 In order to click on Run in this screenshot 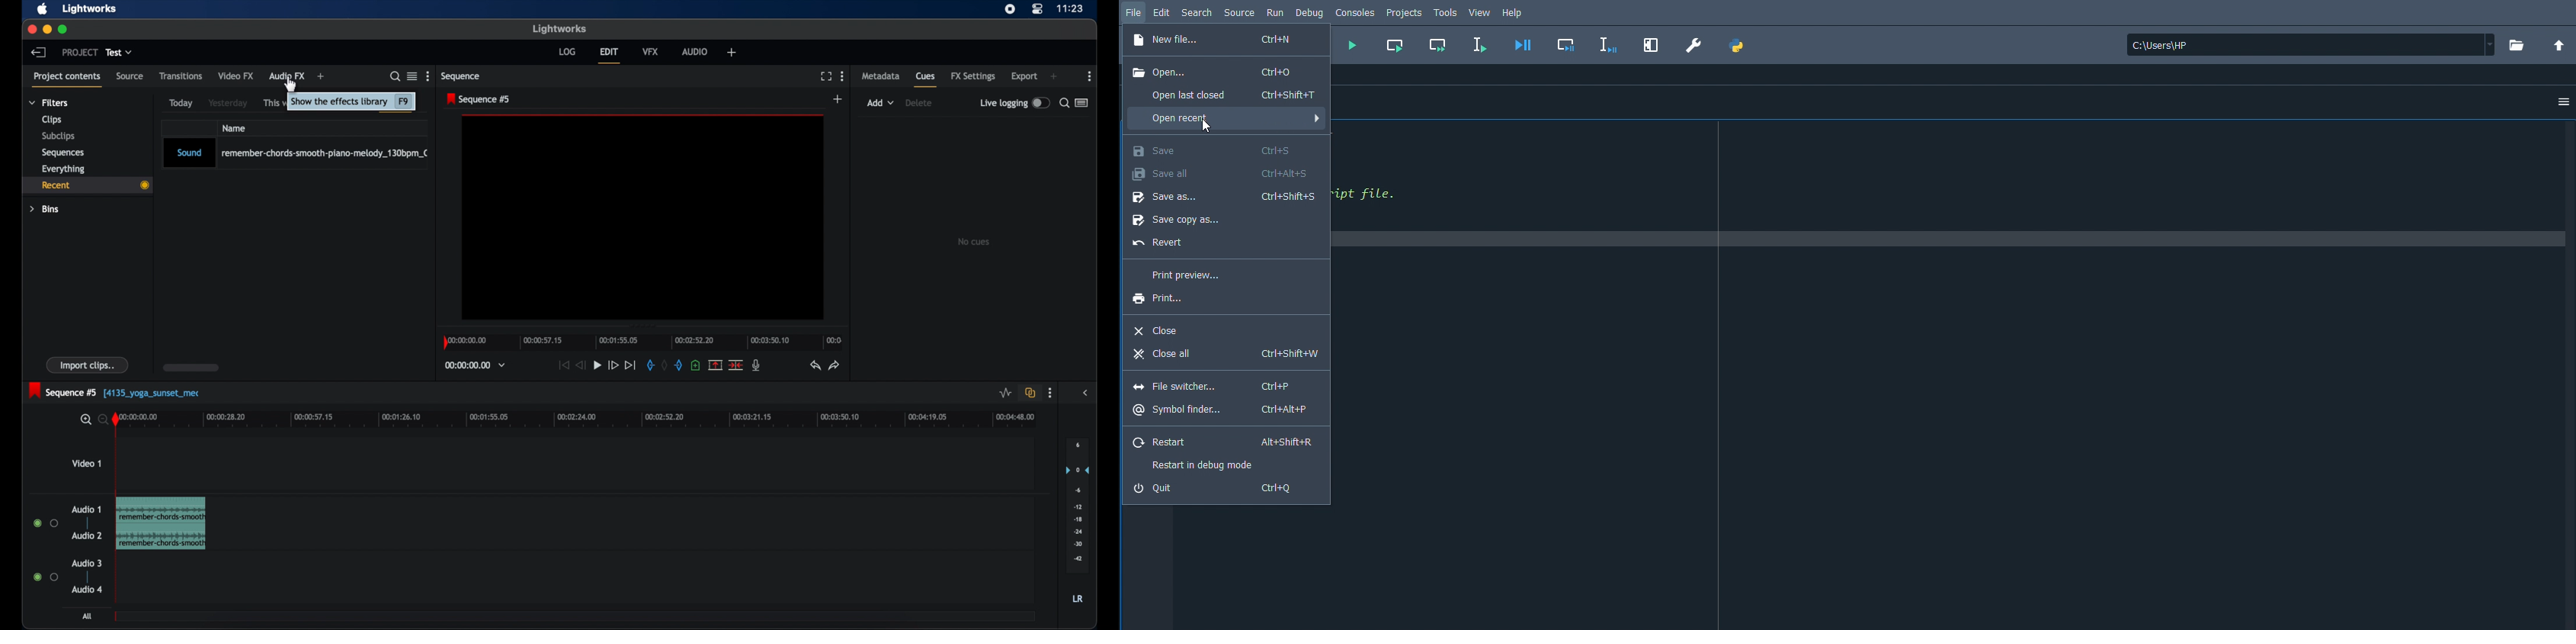, I will do `click(1277, 11)`.